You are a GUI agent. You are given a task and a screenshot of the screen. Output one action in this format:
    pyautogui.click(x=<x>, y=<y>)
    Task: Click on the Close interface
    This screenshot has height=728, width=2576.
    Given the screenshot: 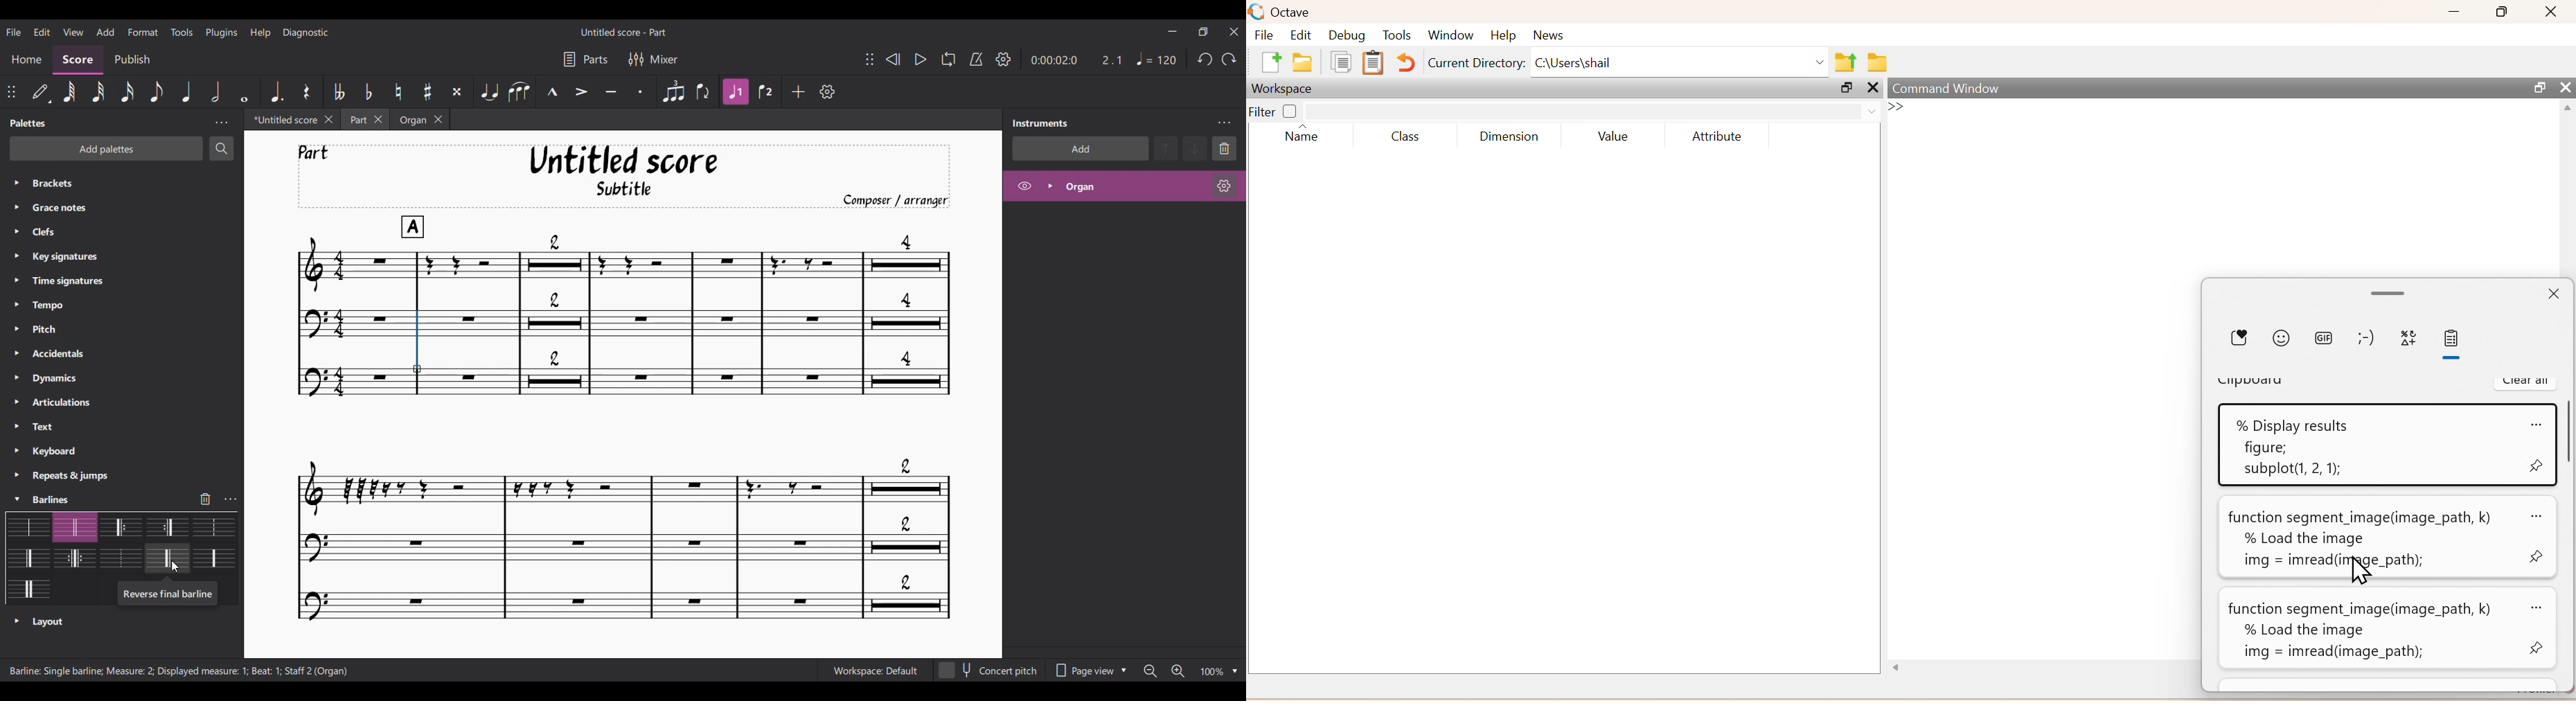 What is the action you would take?
    pyautogui.click(x=1234, y=32)
    